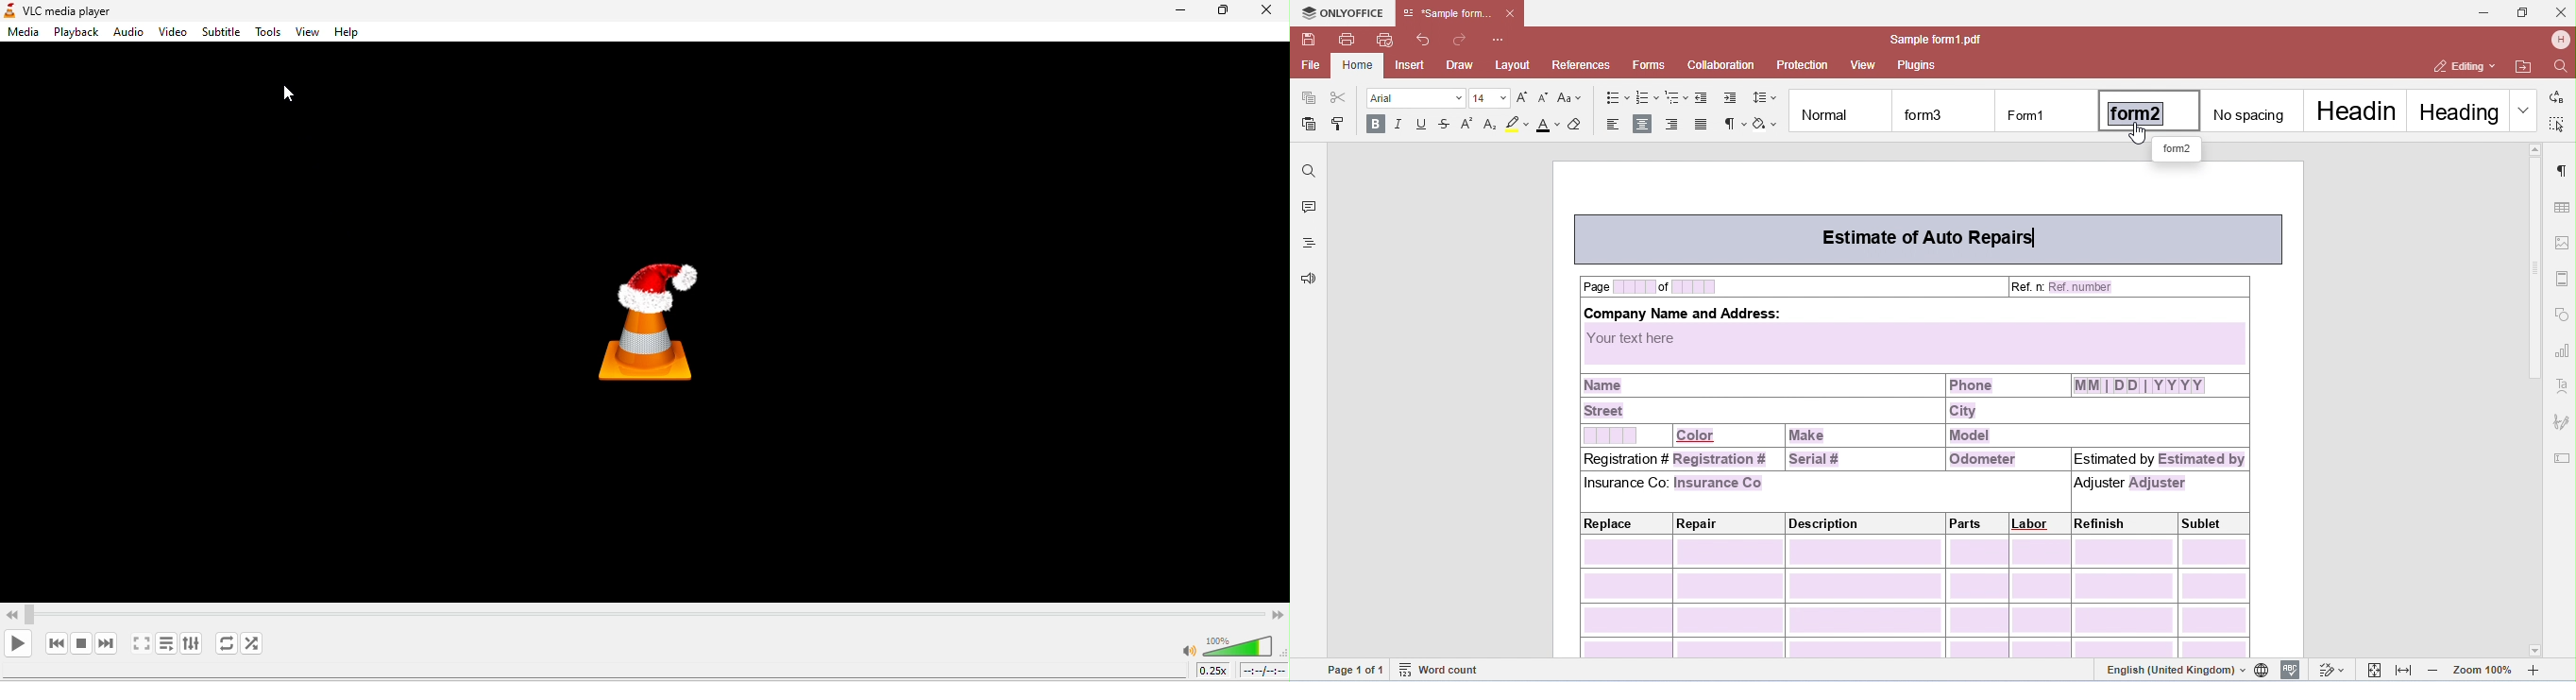 This screenshot has height=700, width=2576. What do you see at coordinates (220, 31) in the screenshot?
I see `subtitle` at bounding box center [220, 31].